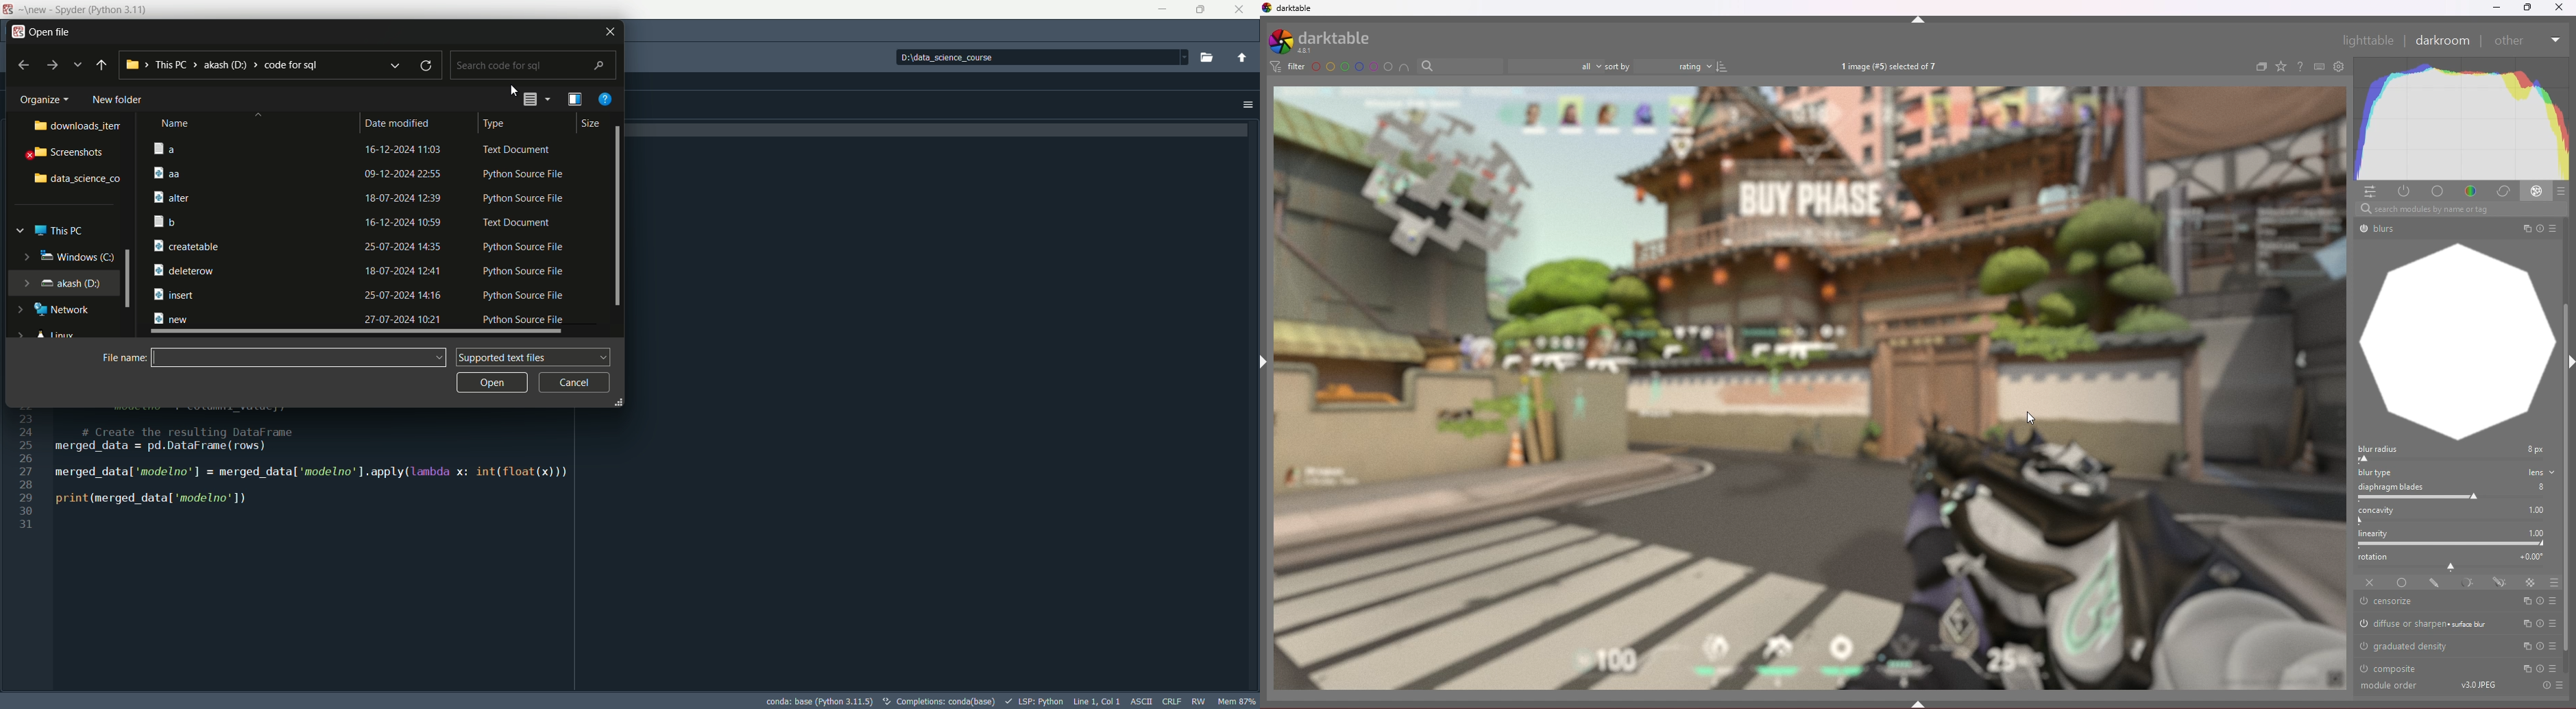 This screenshot has width=2576, height=728. I want to click on concavity, so click(2457, 515).